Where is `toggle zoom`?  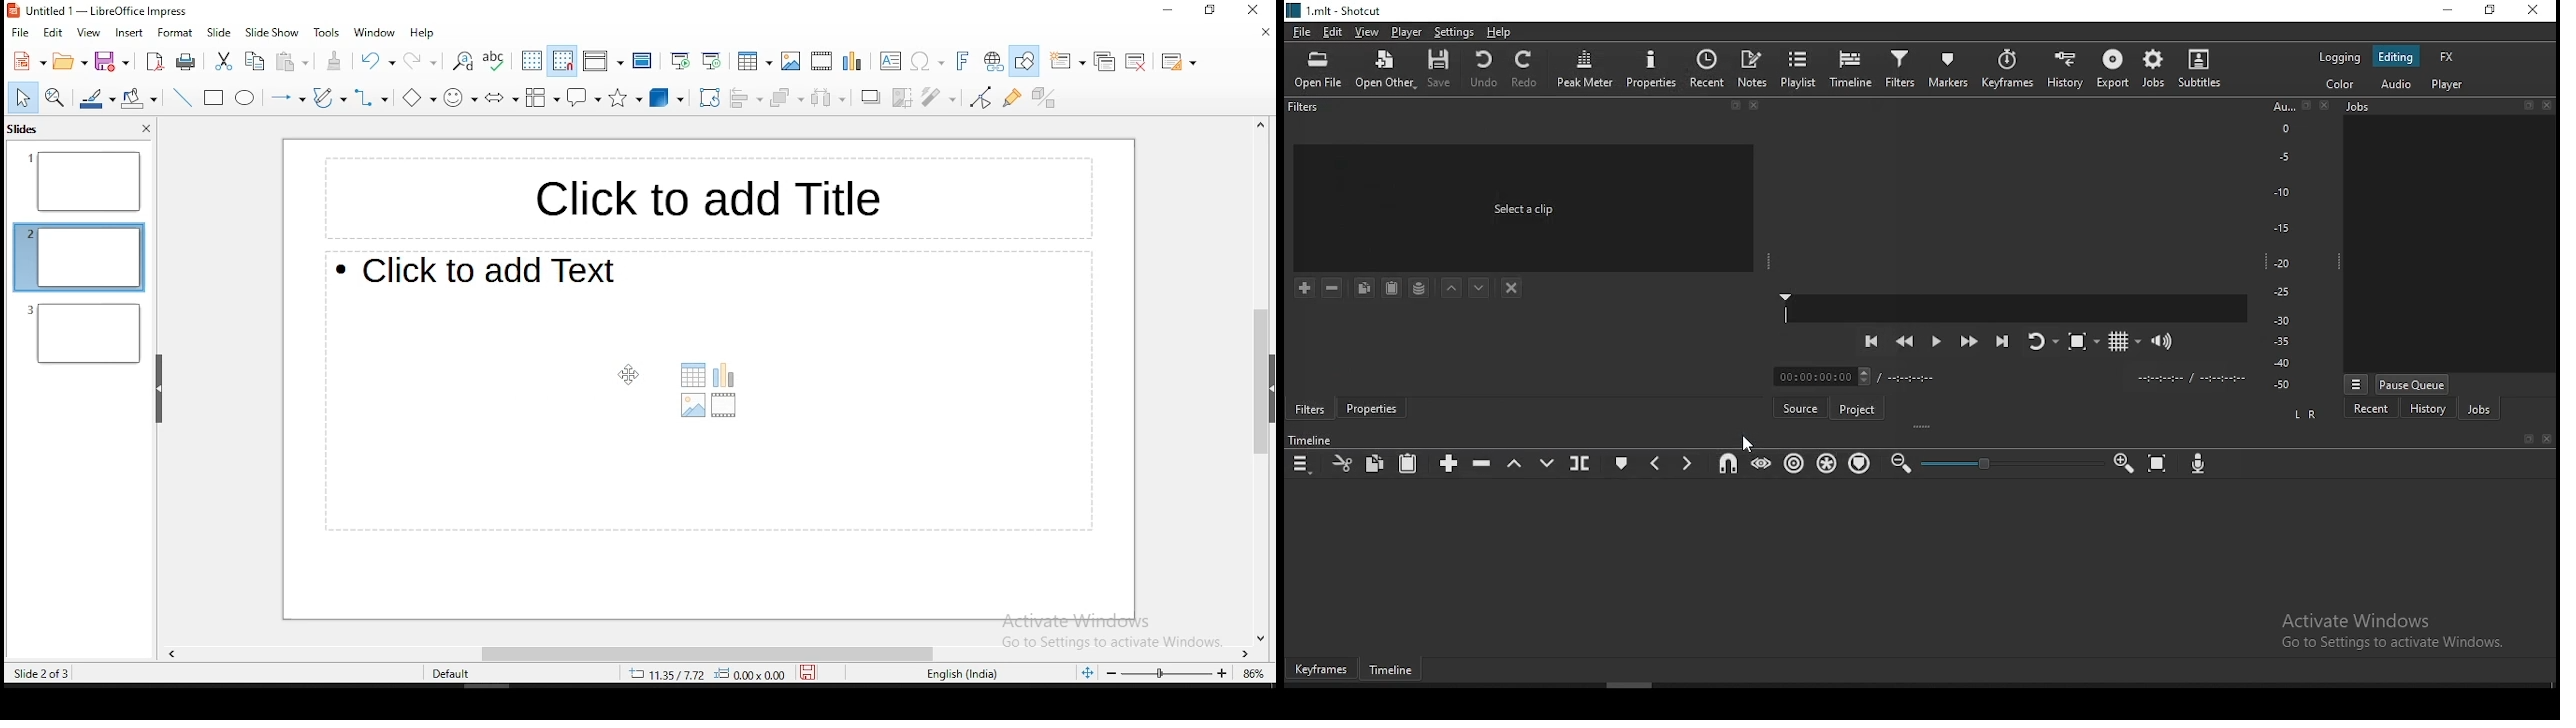
toggle zoom is located at coordinates (2080, 344).